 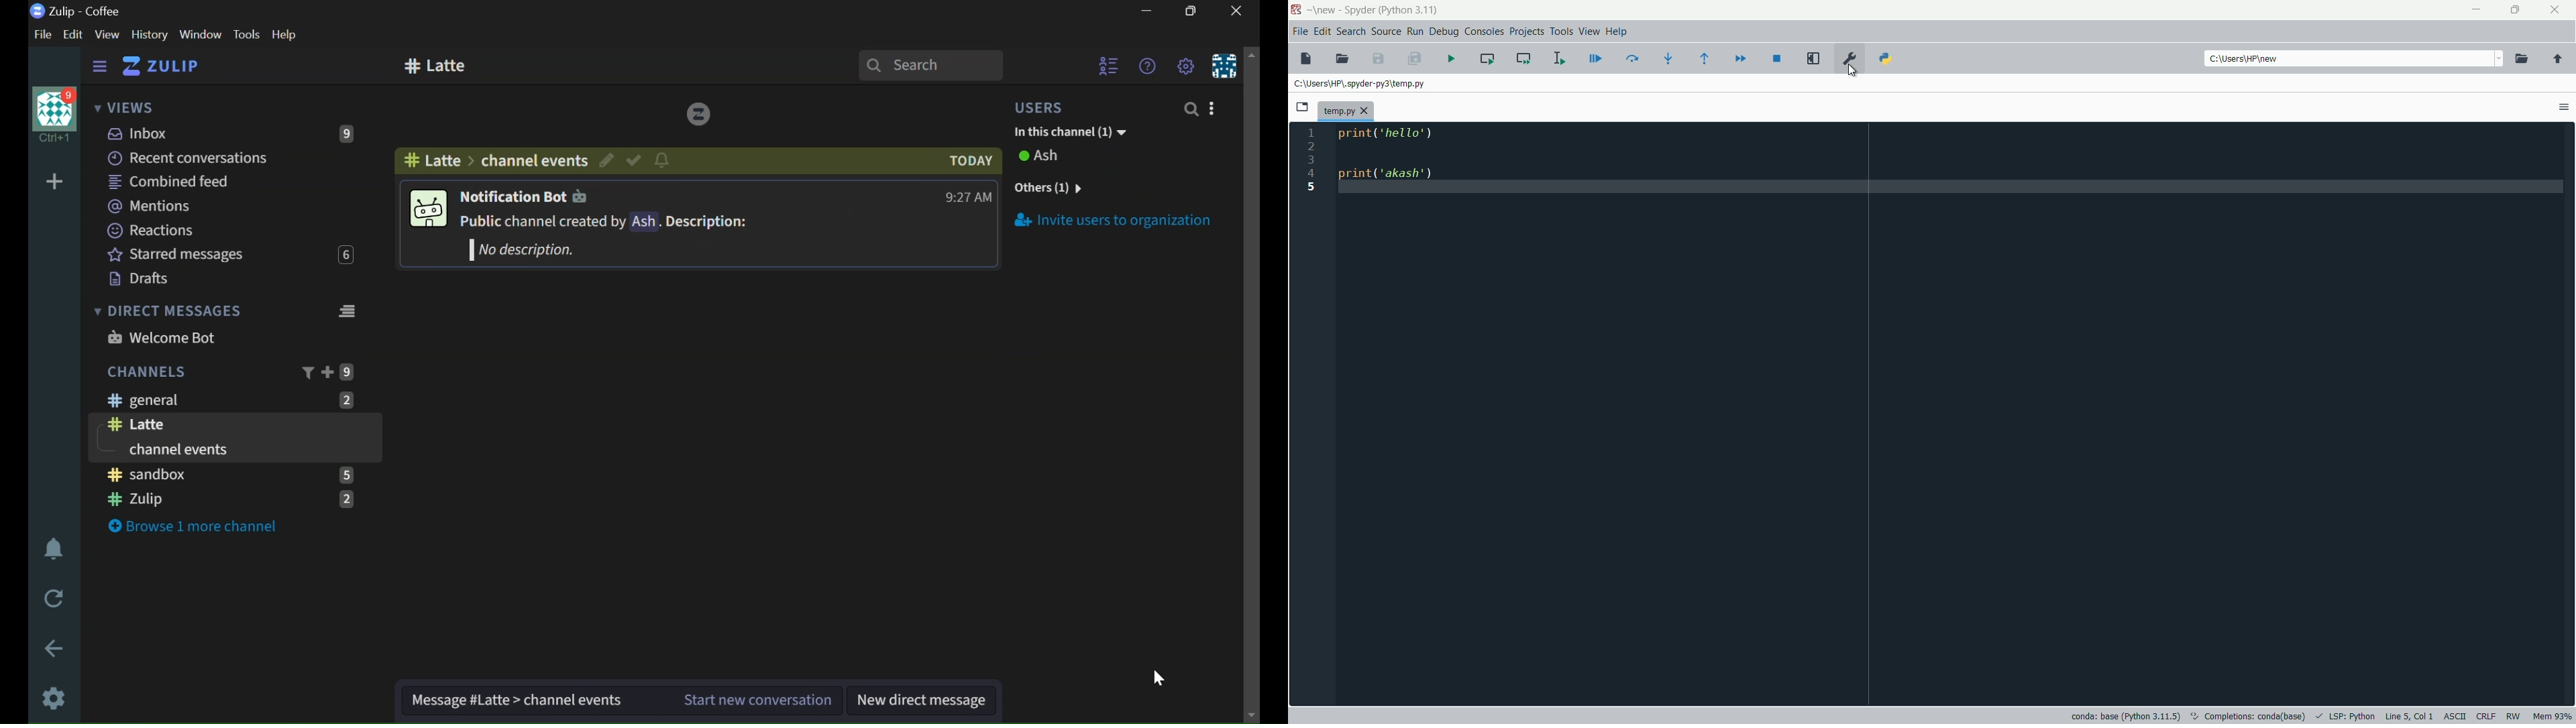 I want to click on Channel events, so click(x=574, y=700).